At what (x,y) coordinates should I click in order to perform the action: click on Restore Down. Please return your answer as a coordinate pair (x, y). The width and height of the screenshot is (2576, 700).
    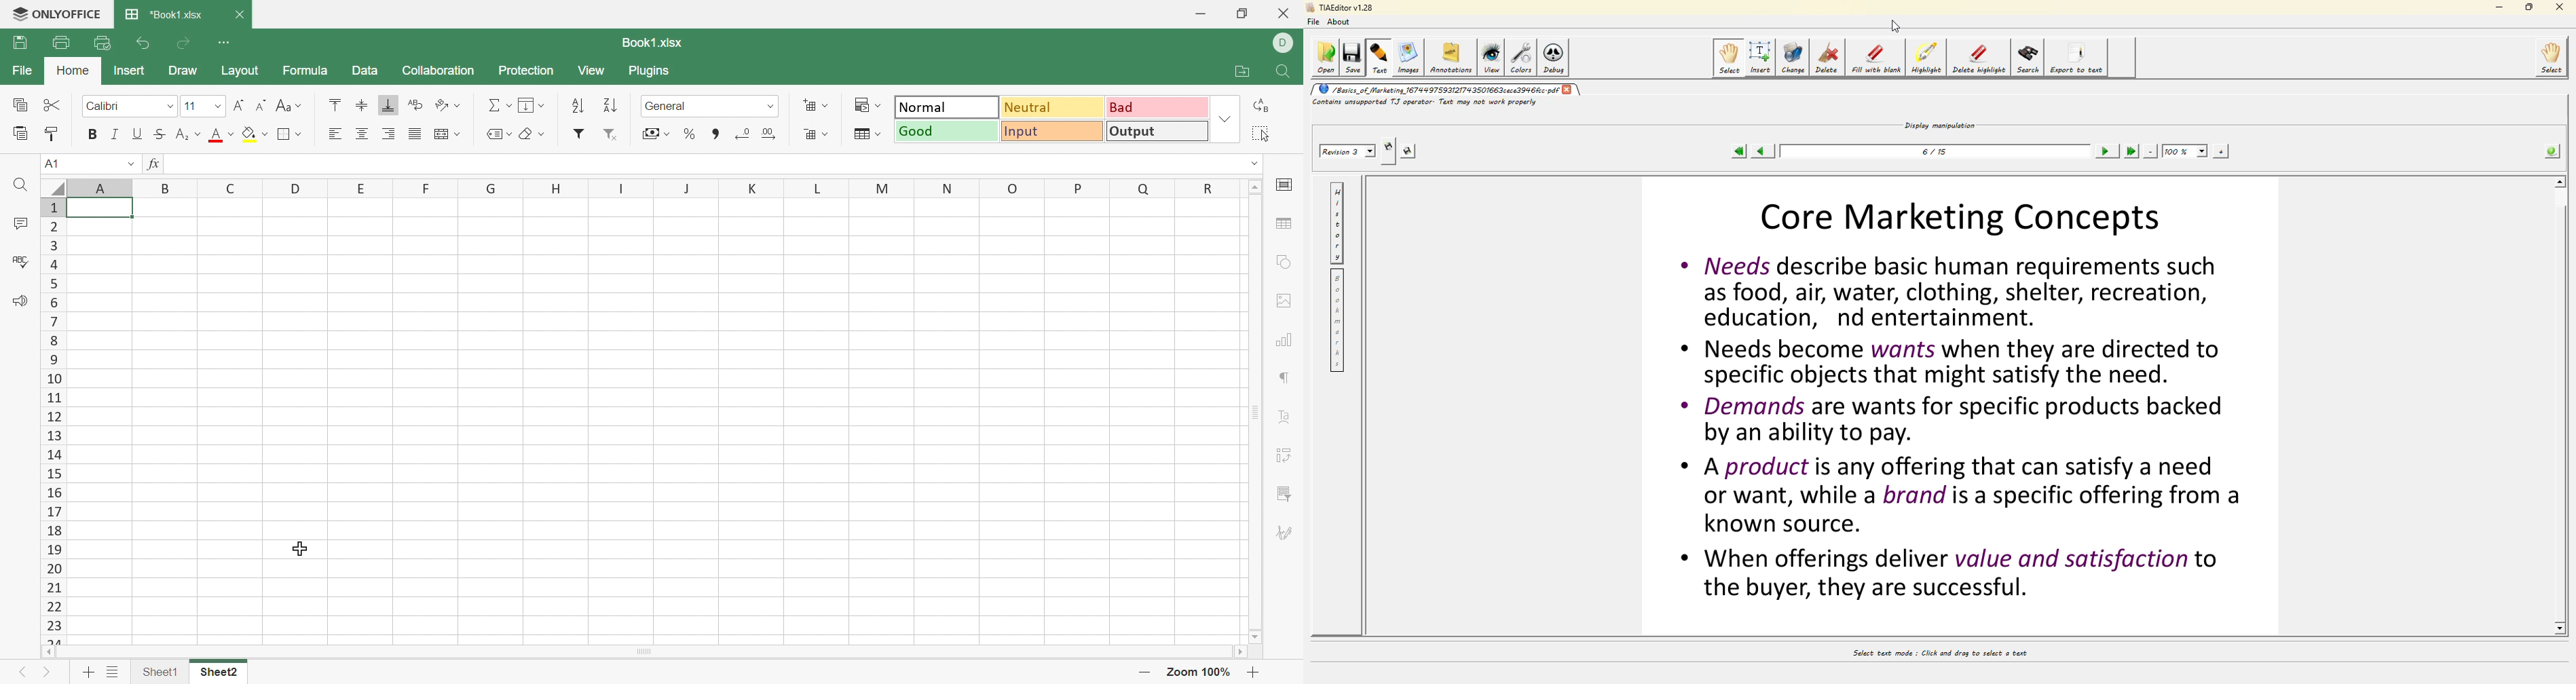
    Looking at the image, I should click on (1240, 12).